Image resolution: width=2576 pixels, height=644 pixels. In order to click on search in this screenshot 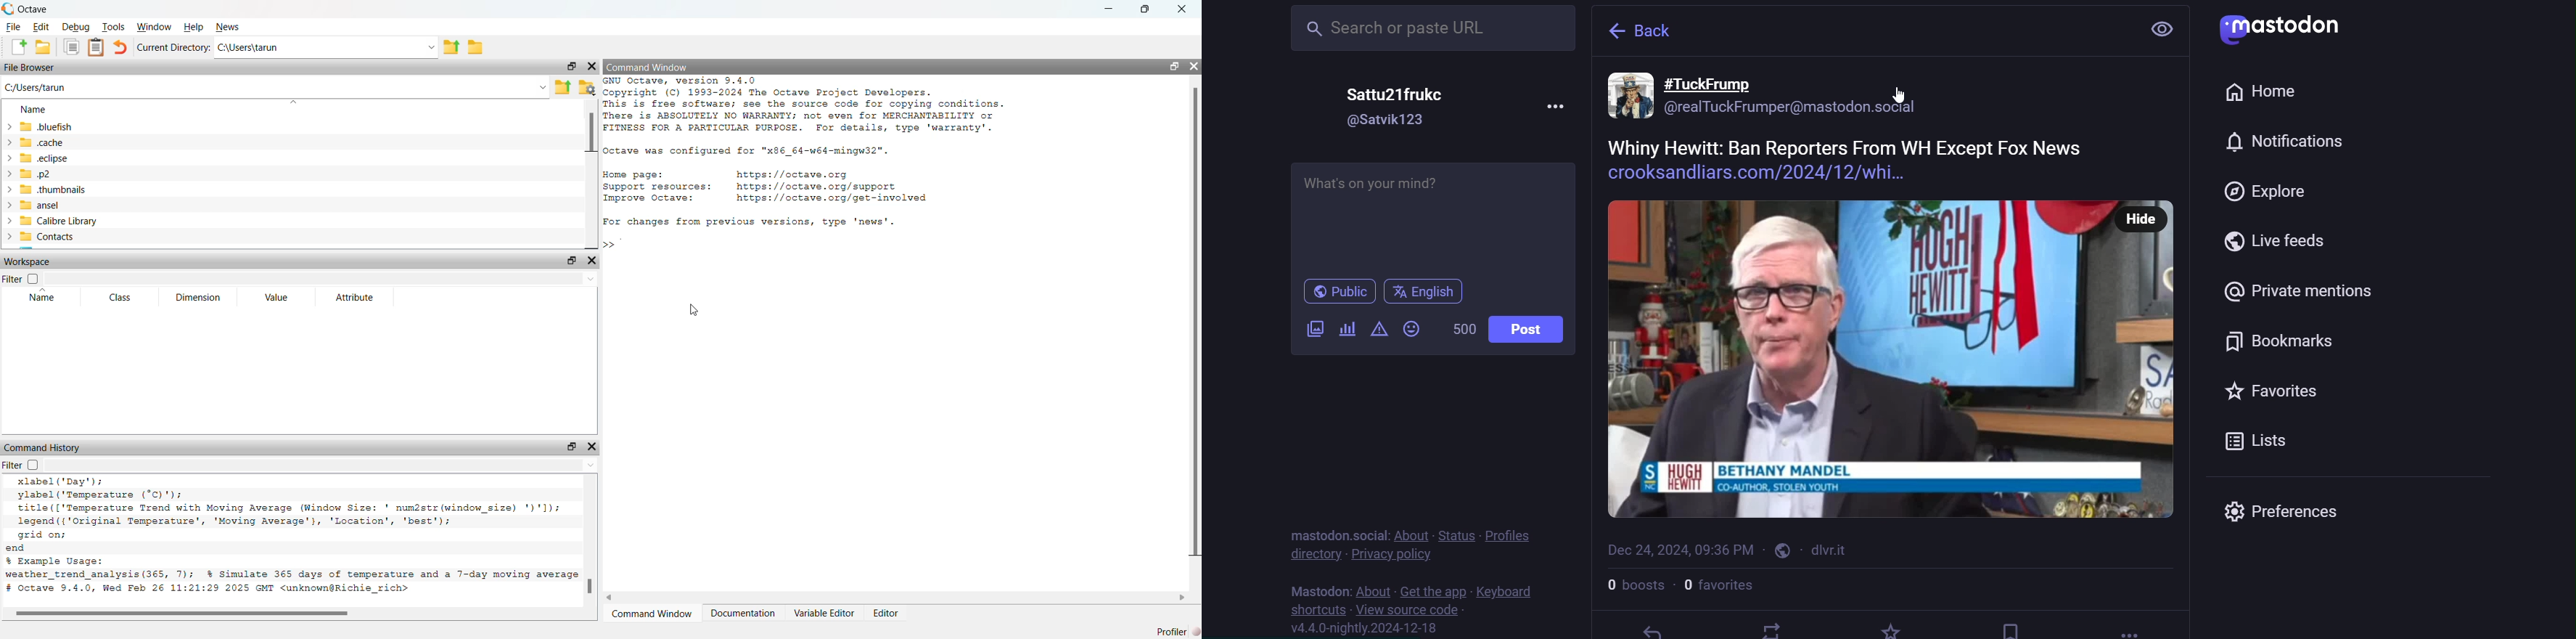, I will do `click(1430, 30)`.